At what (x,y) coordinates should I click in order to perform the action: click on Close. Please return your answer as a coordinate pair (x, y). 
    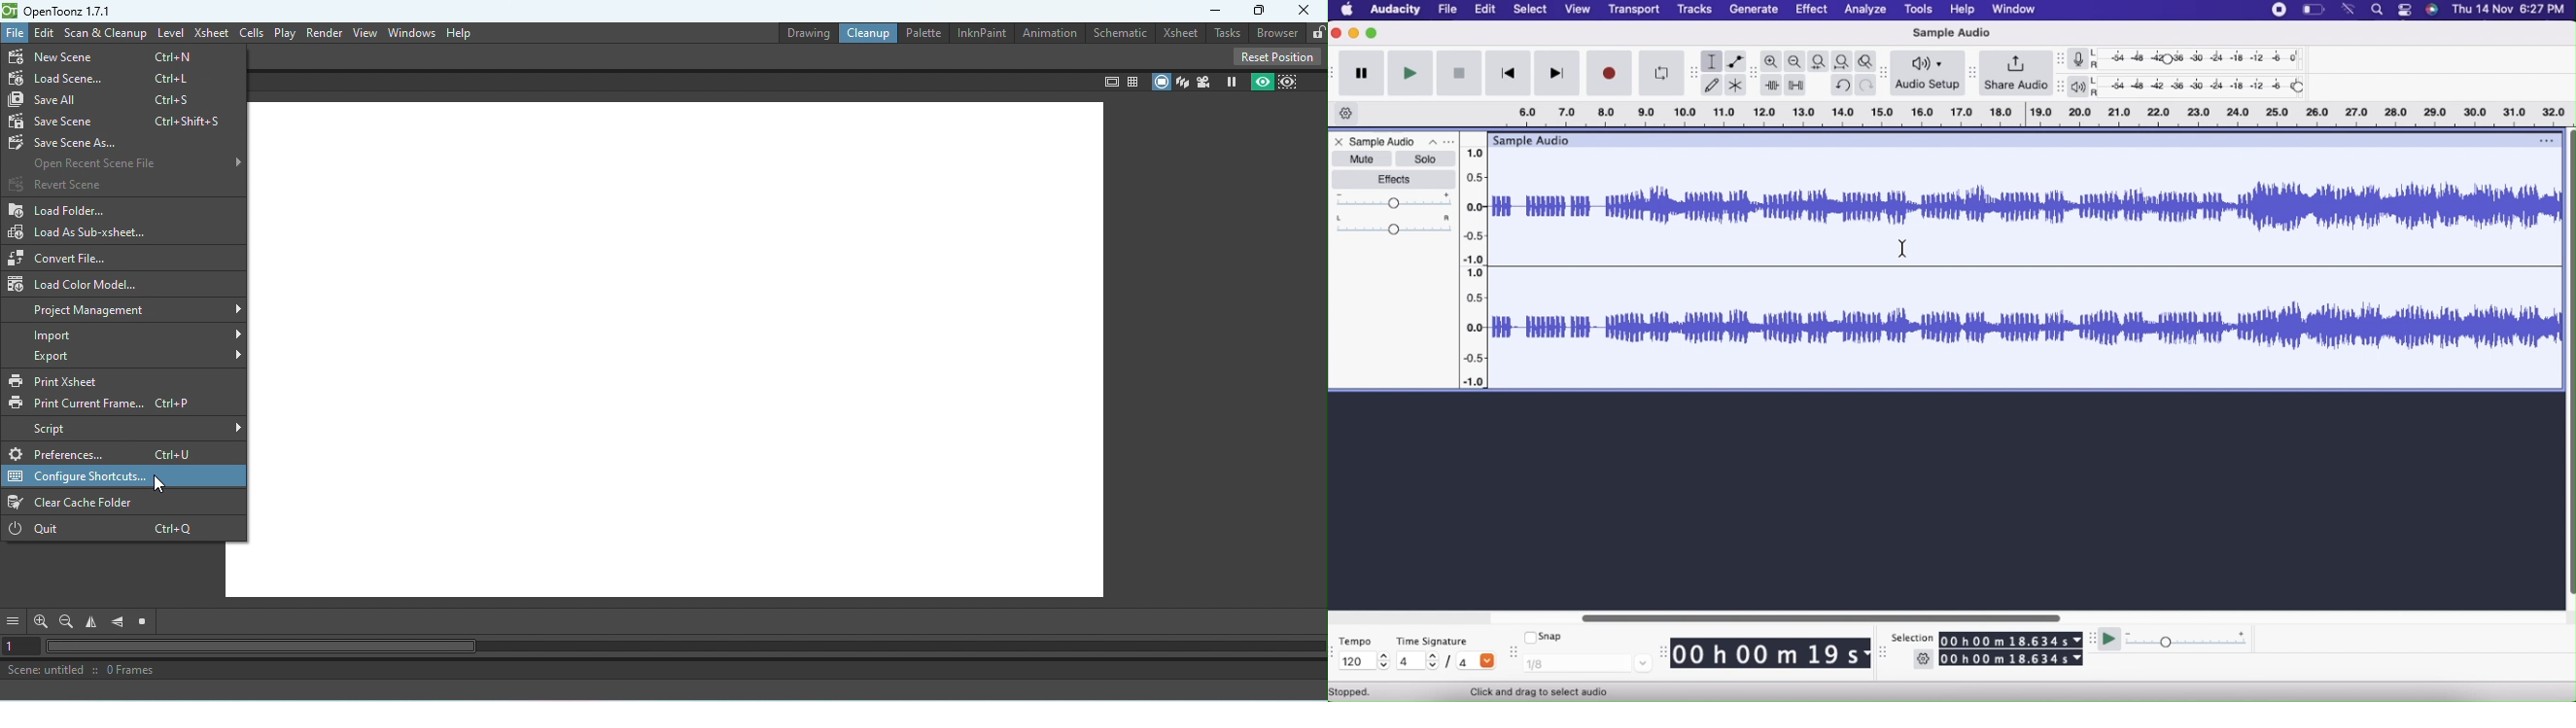
    Looking at the image, I should click on (1305, 10).